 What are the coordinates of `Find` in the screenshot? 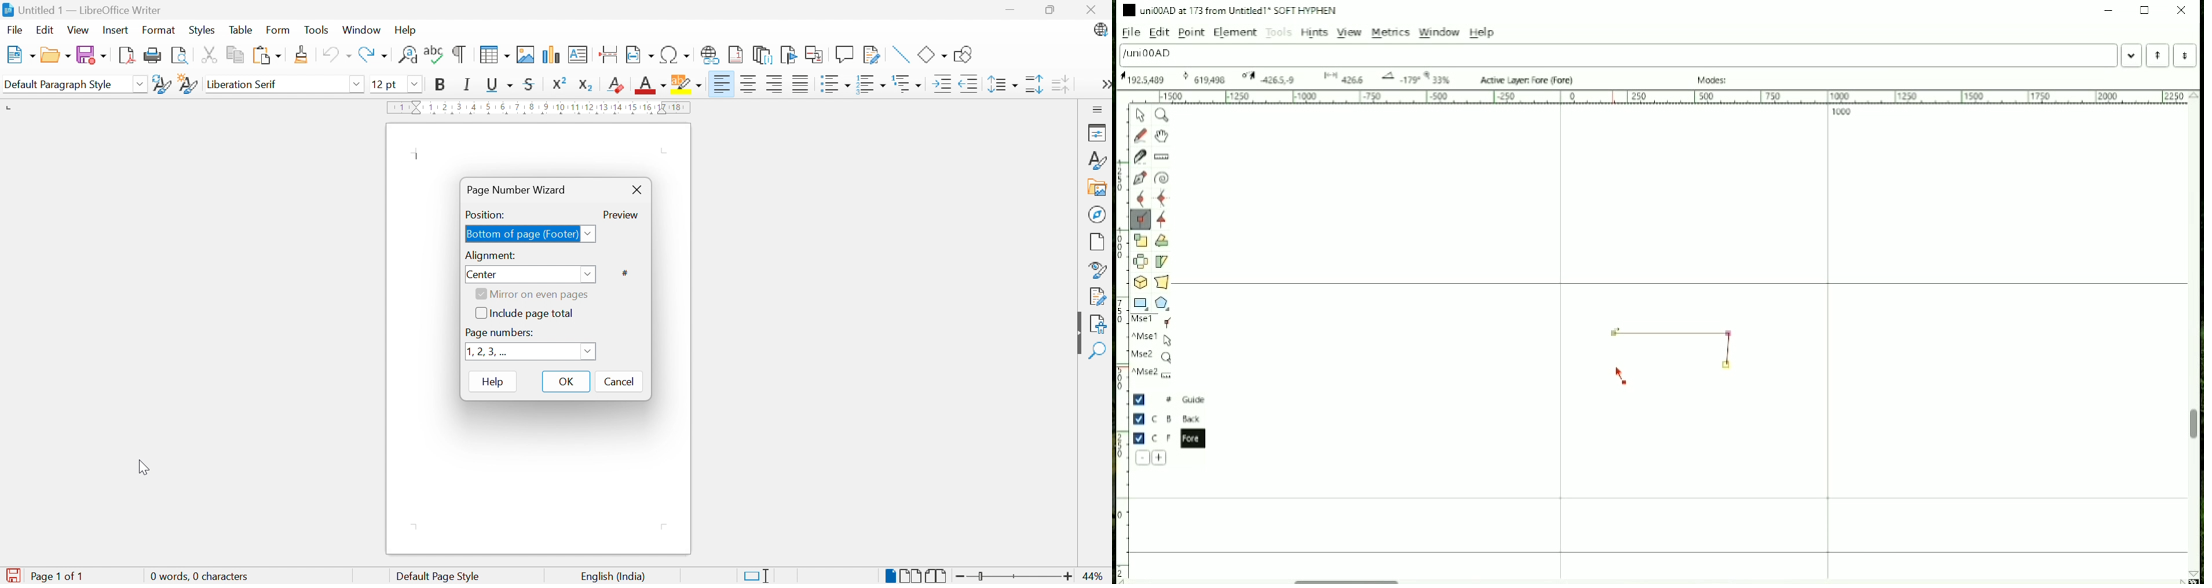 It's located at (1099, 352).